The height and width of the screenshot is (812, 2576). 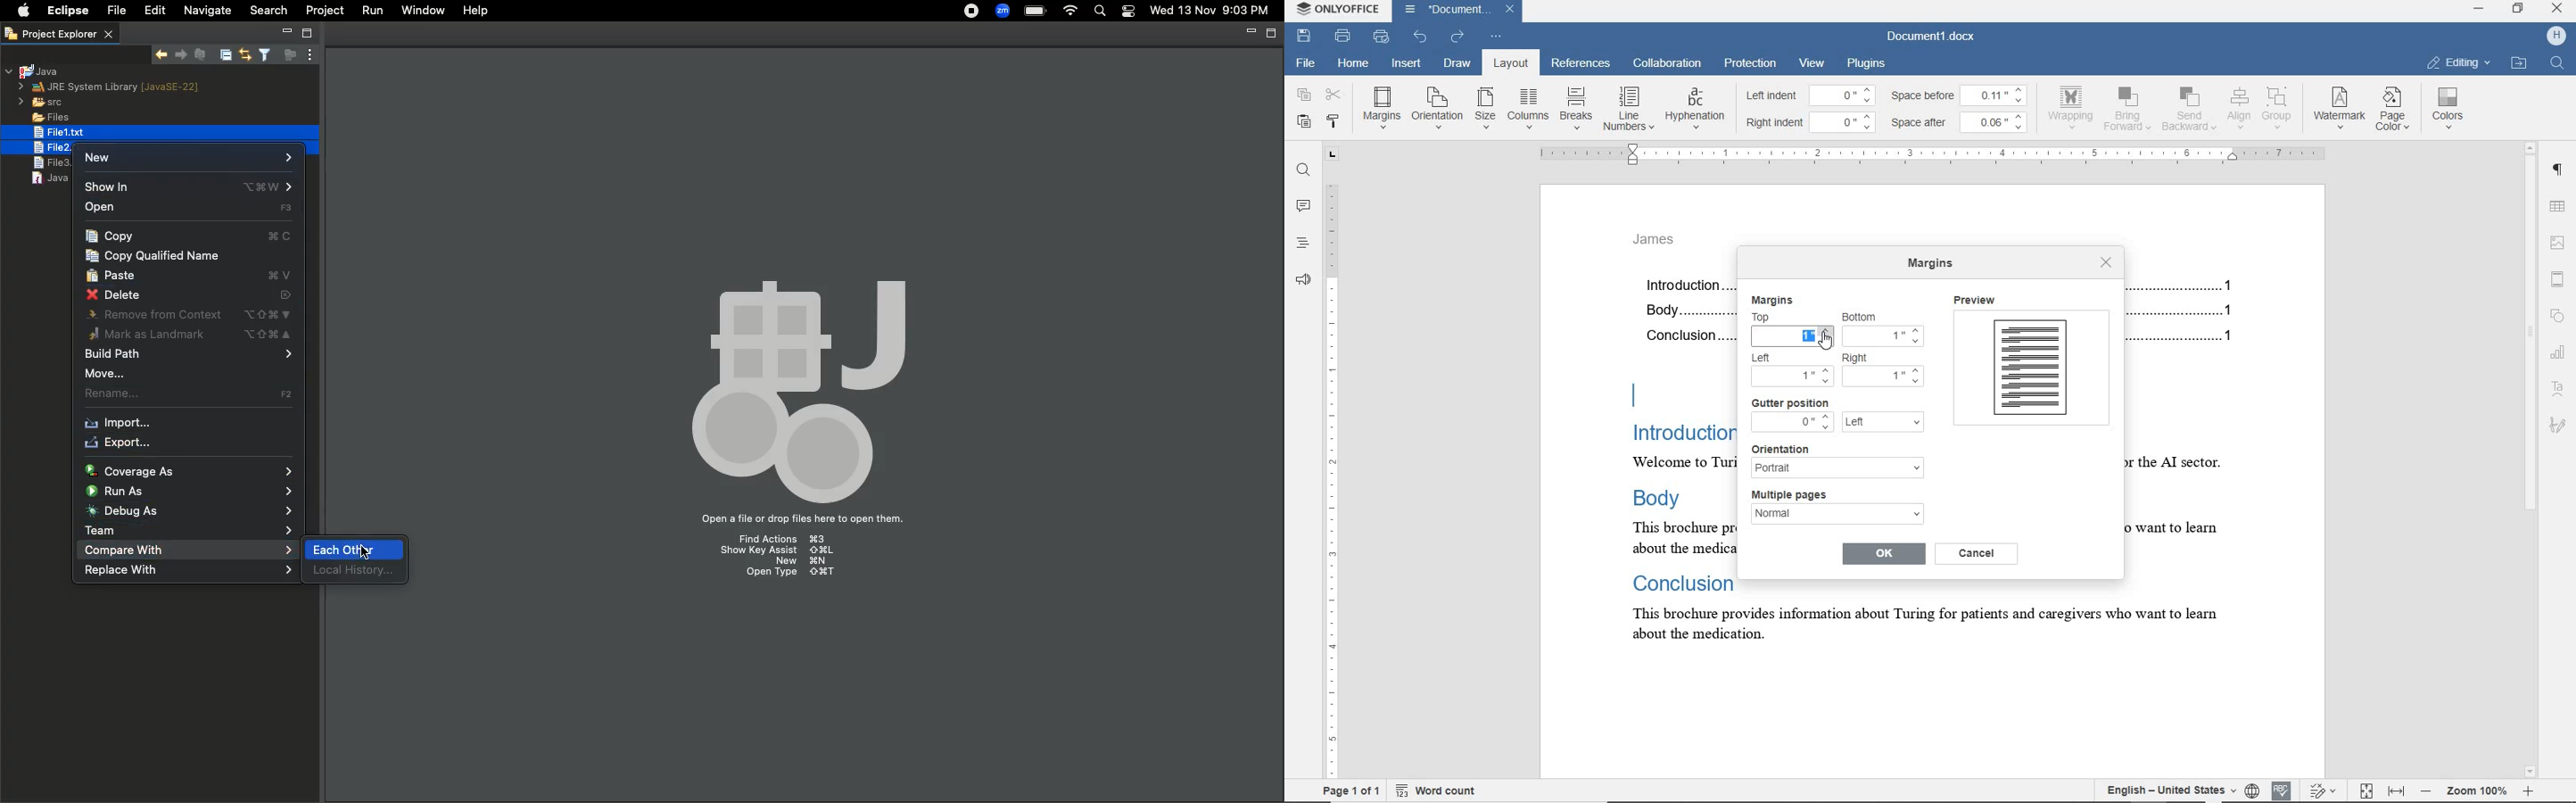 What do you see at coordinates (188, 393) in the screenshot?
I see `Rename` at bounding box center [188, 393].